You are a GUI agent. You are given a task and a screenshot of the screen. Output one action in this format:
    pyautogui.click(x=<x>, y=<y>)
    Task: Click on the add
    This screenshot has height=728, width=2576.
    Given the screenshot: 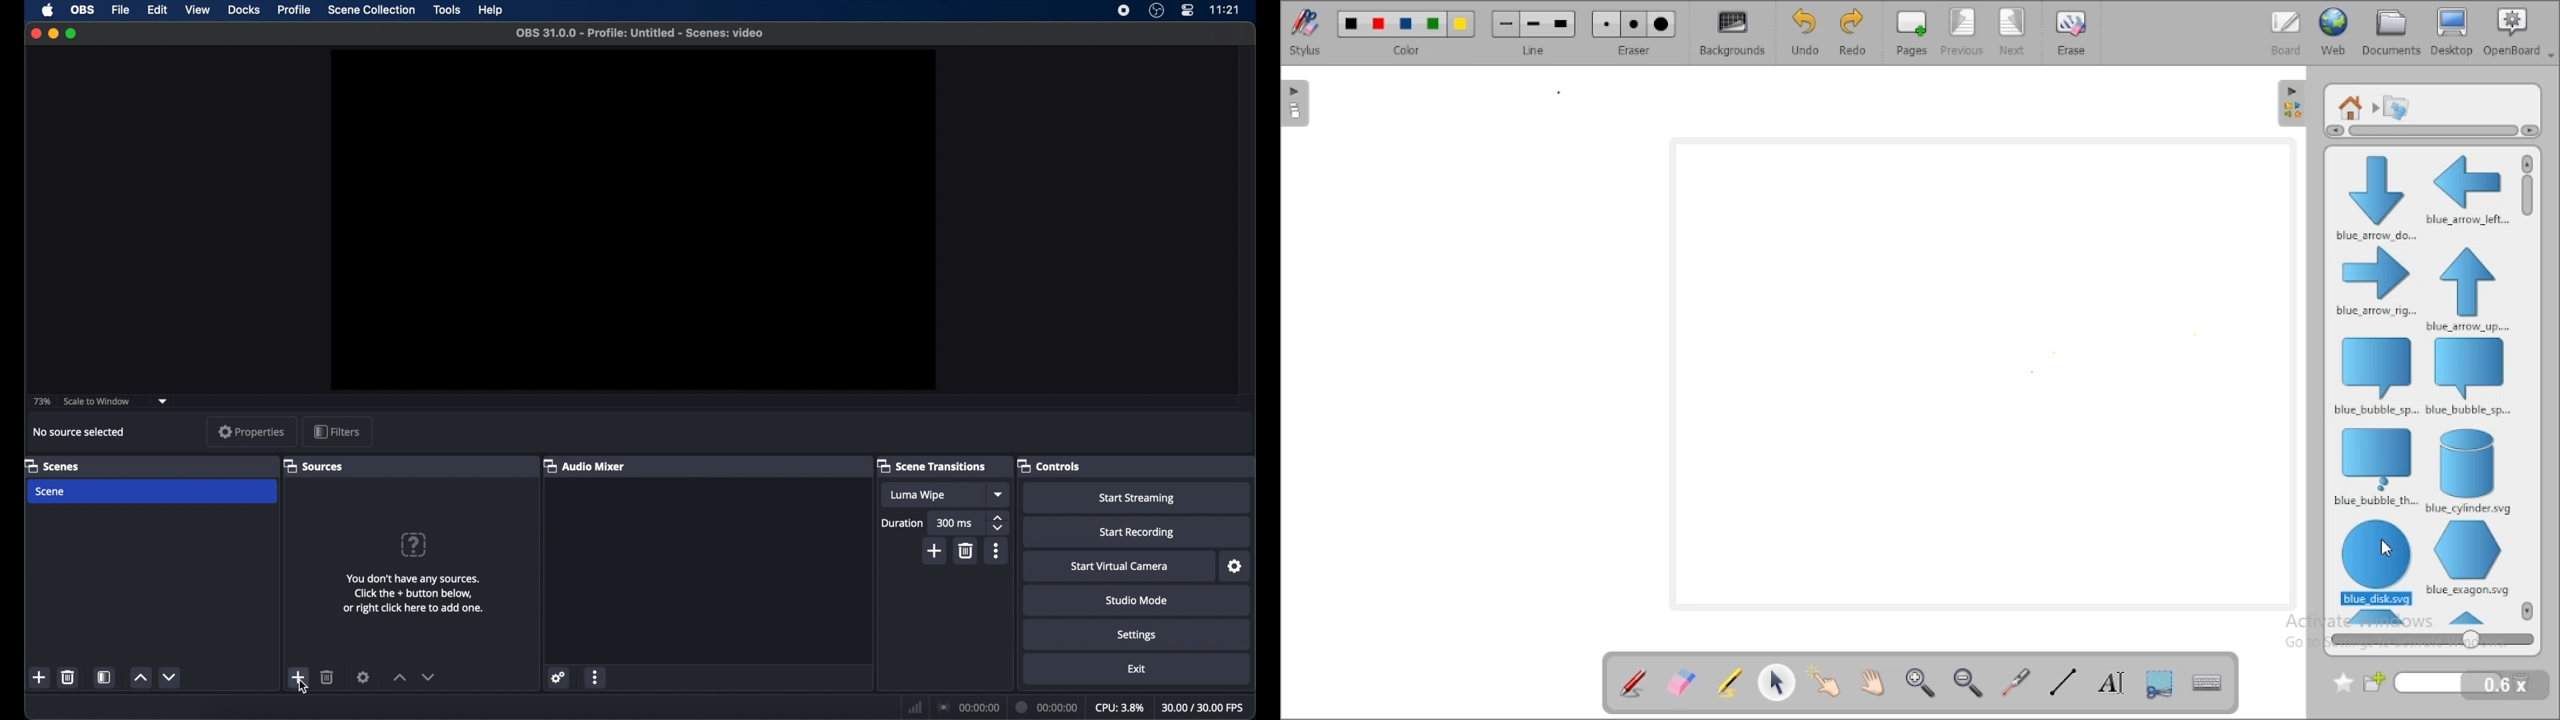 What is the action you would take?
    pyautogui.click(x=299, y=677)
    